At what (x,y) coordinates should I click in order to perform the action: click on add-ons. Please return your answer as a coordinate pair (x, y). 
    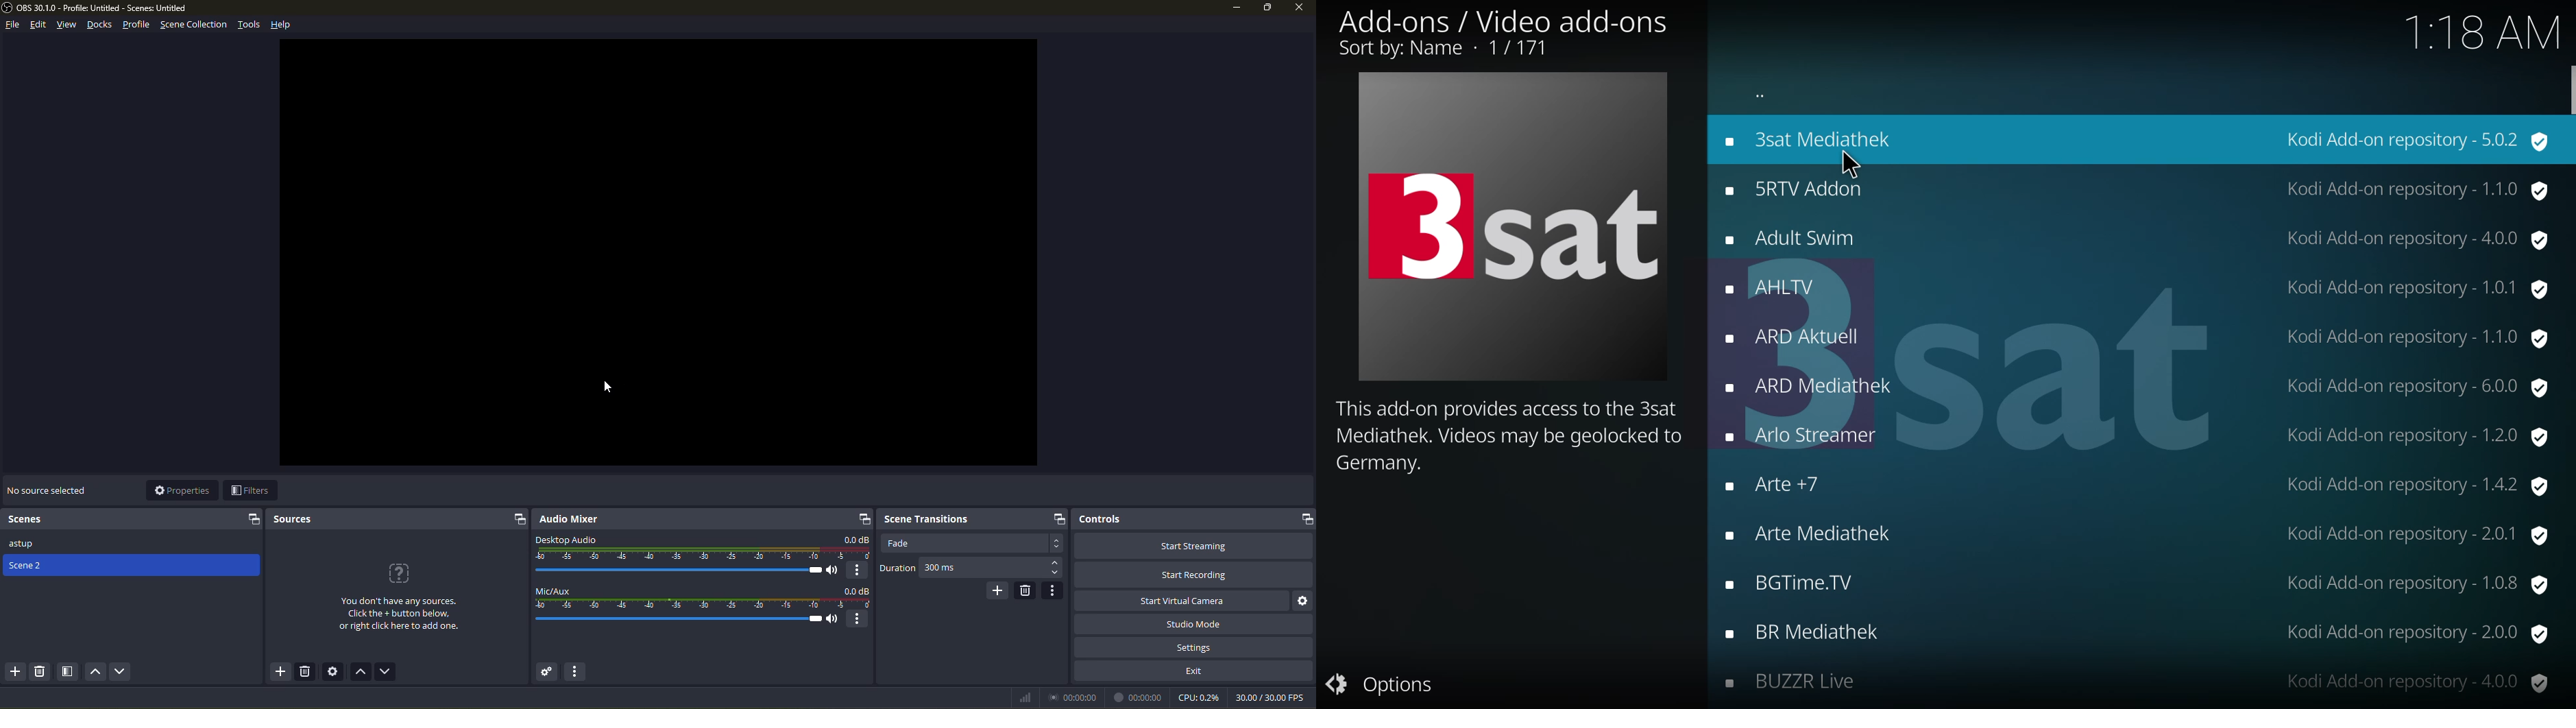
    Looking at the image, I should click on (1812, 385).